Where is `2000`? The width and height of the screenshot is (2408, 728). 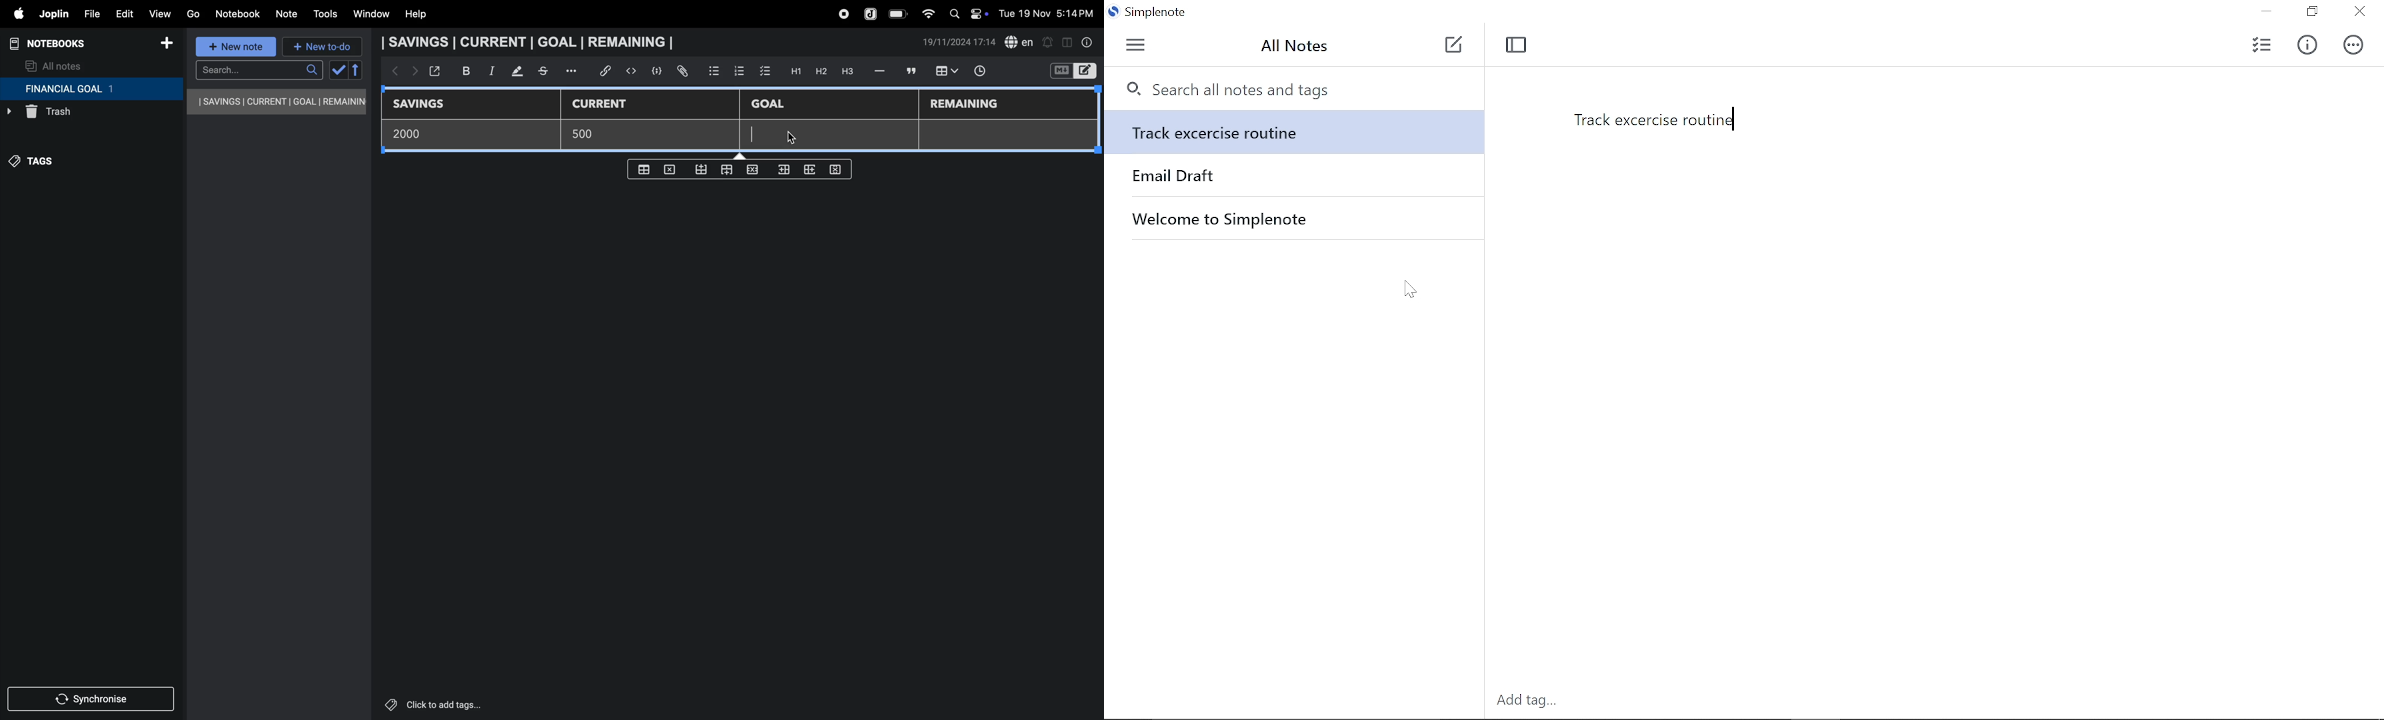 2000 is located at coordinates (413, 133).